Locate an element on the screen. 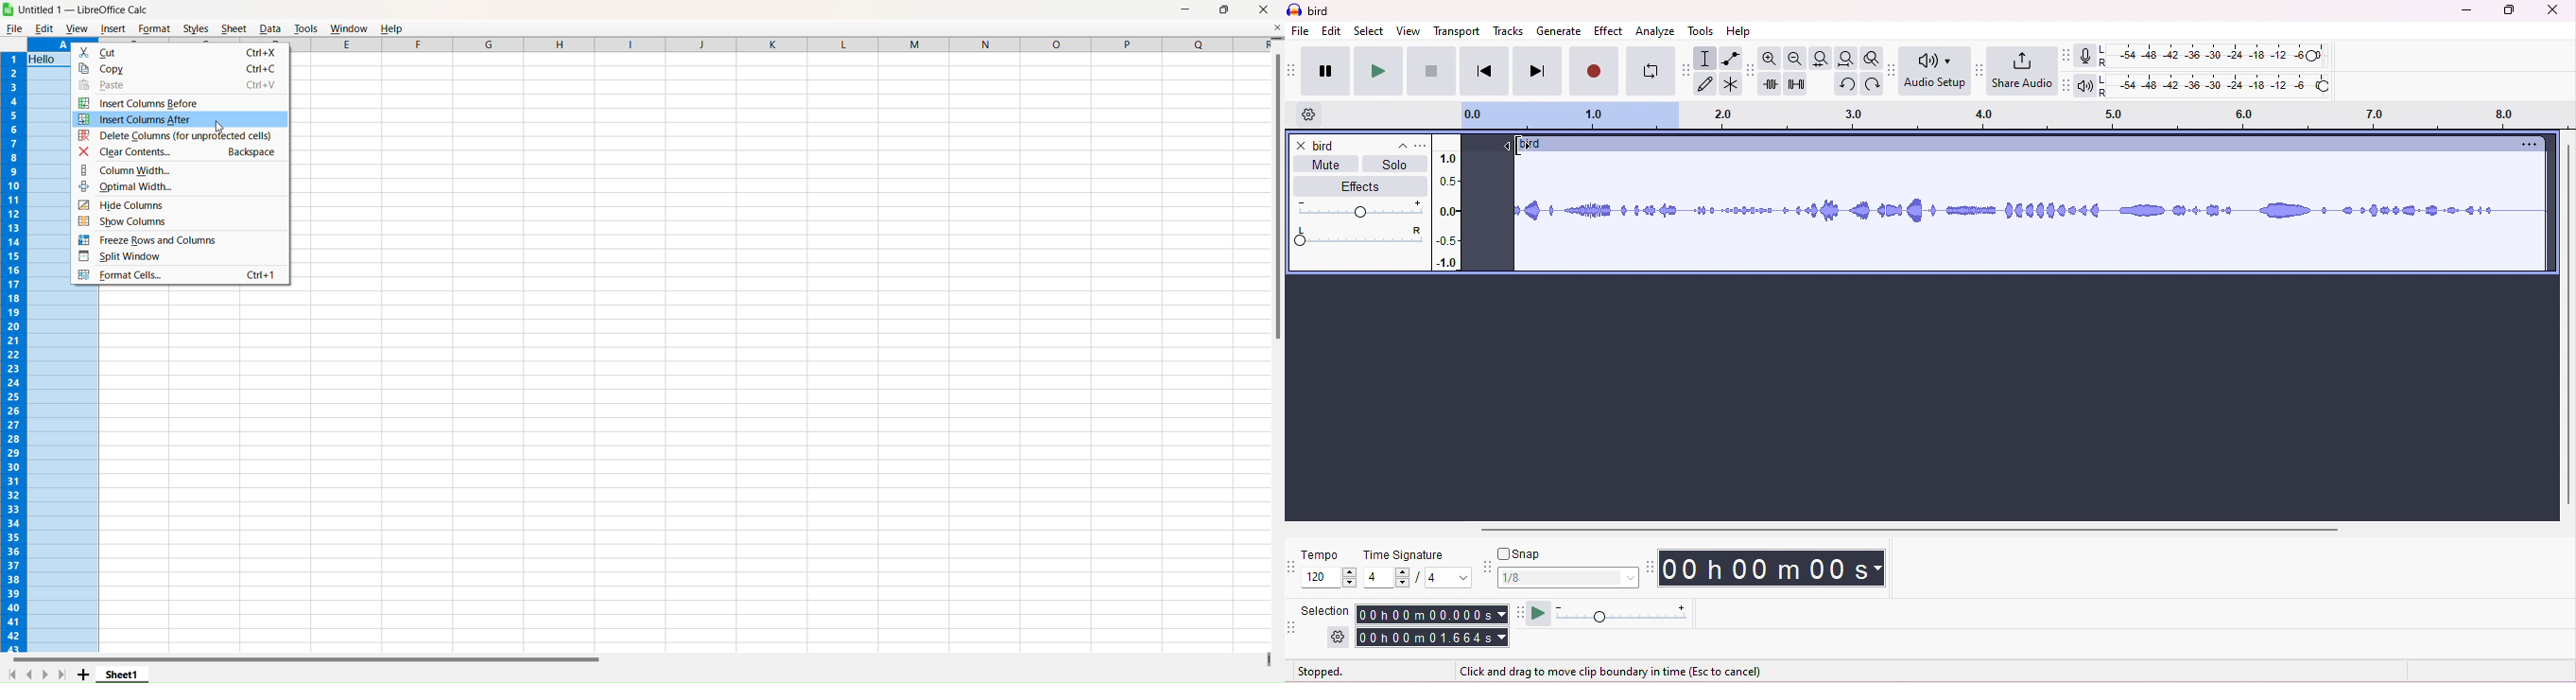  selection is located at coordinates (1705, 58).